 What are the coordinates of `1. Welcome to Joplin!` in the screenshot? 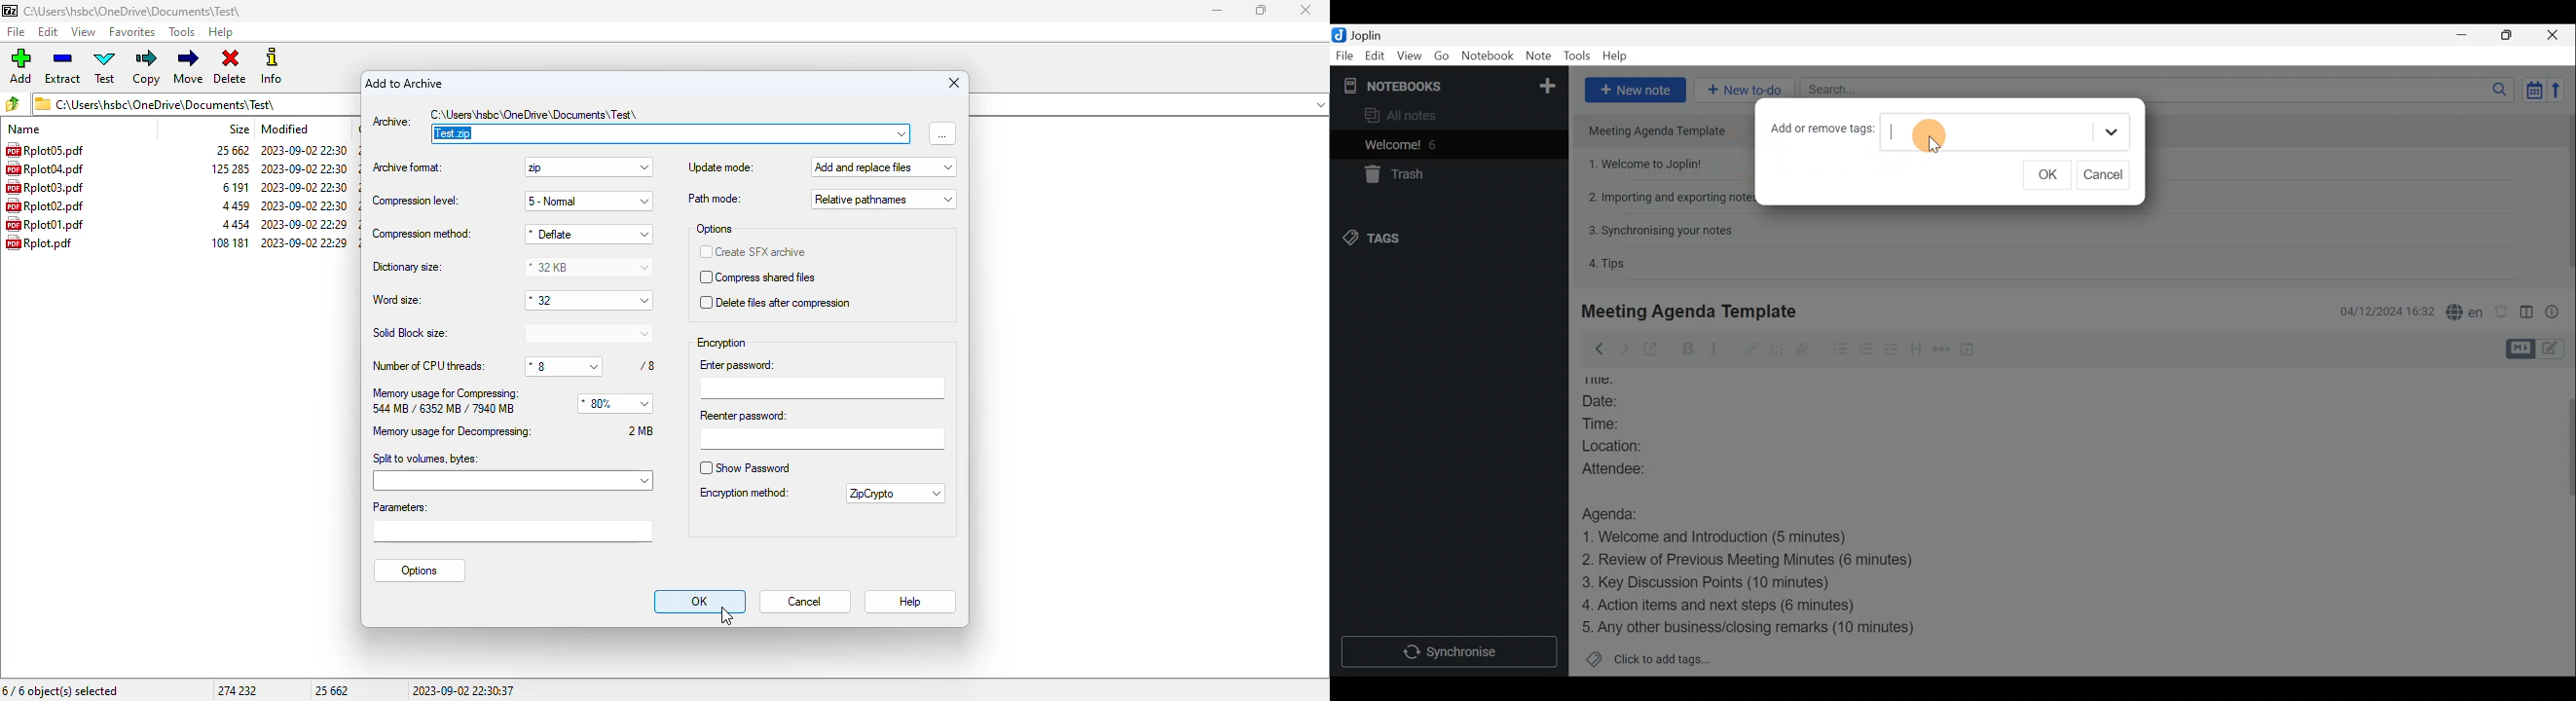 It's located at (1649, 164).